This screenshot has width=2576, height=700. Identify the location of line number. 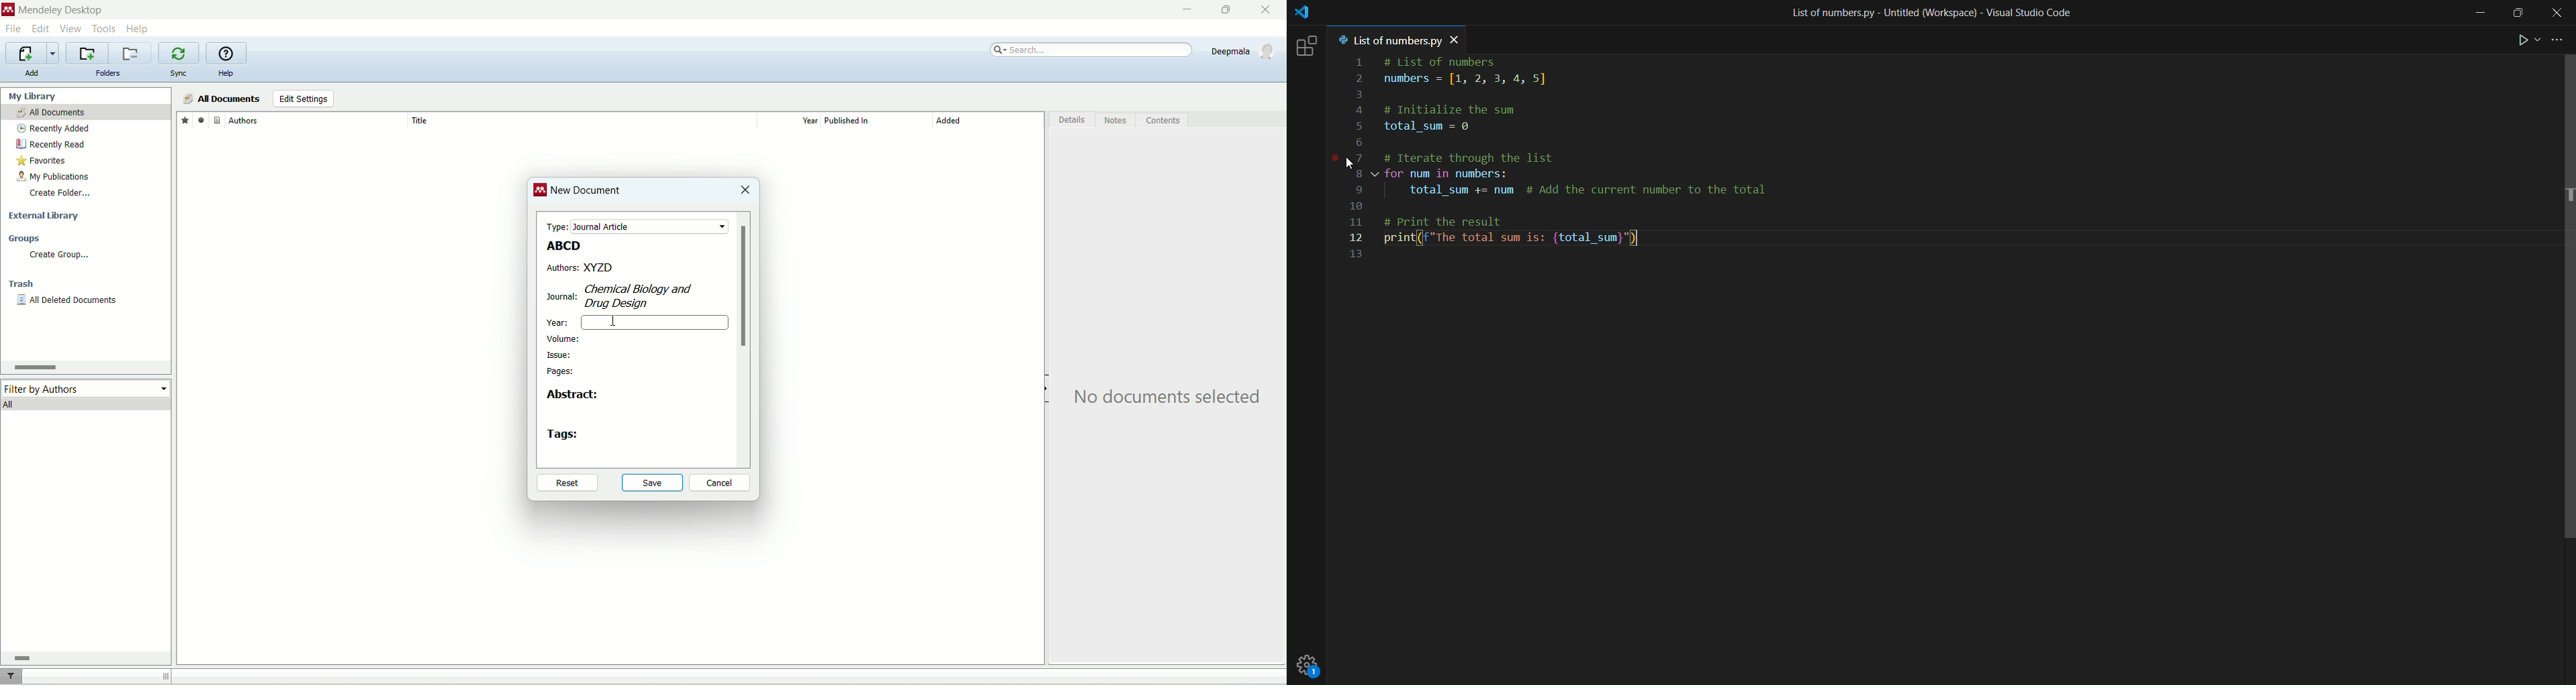
(1363, 161).